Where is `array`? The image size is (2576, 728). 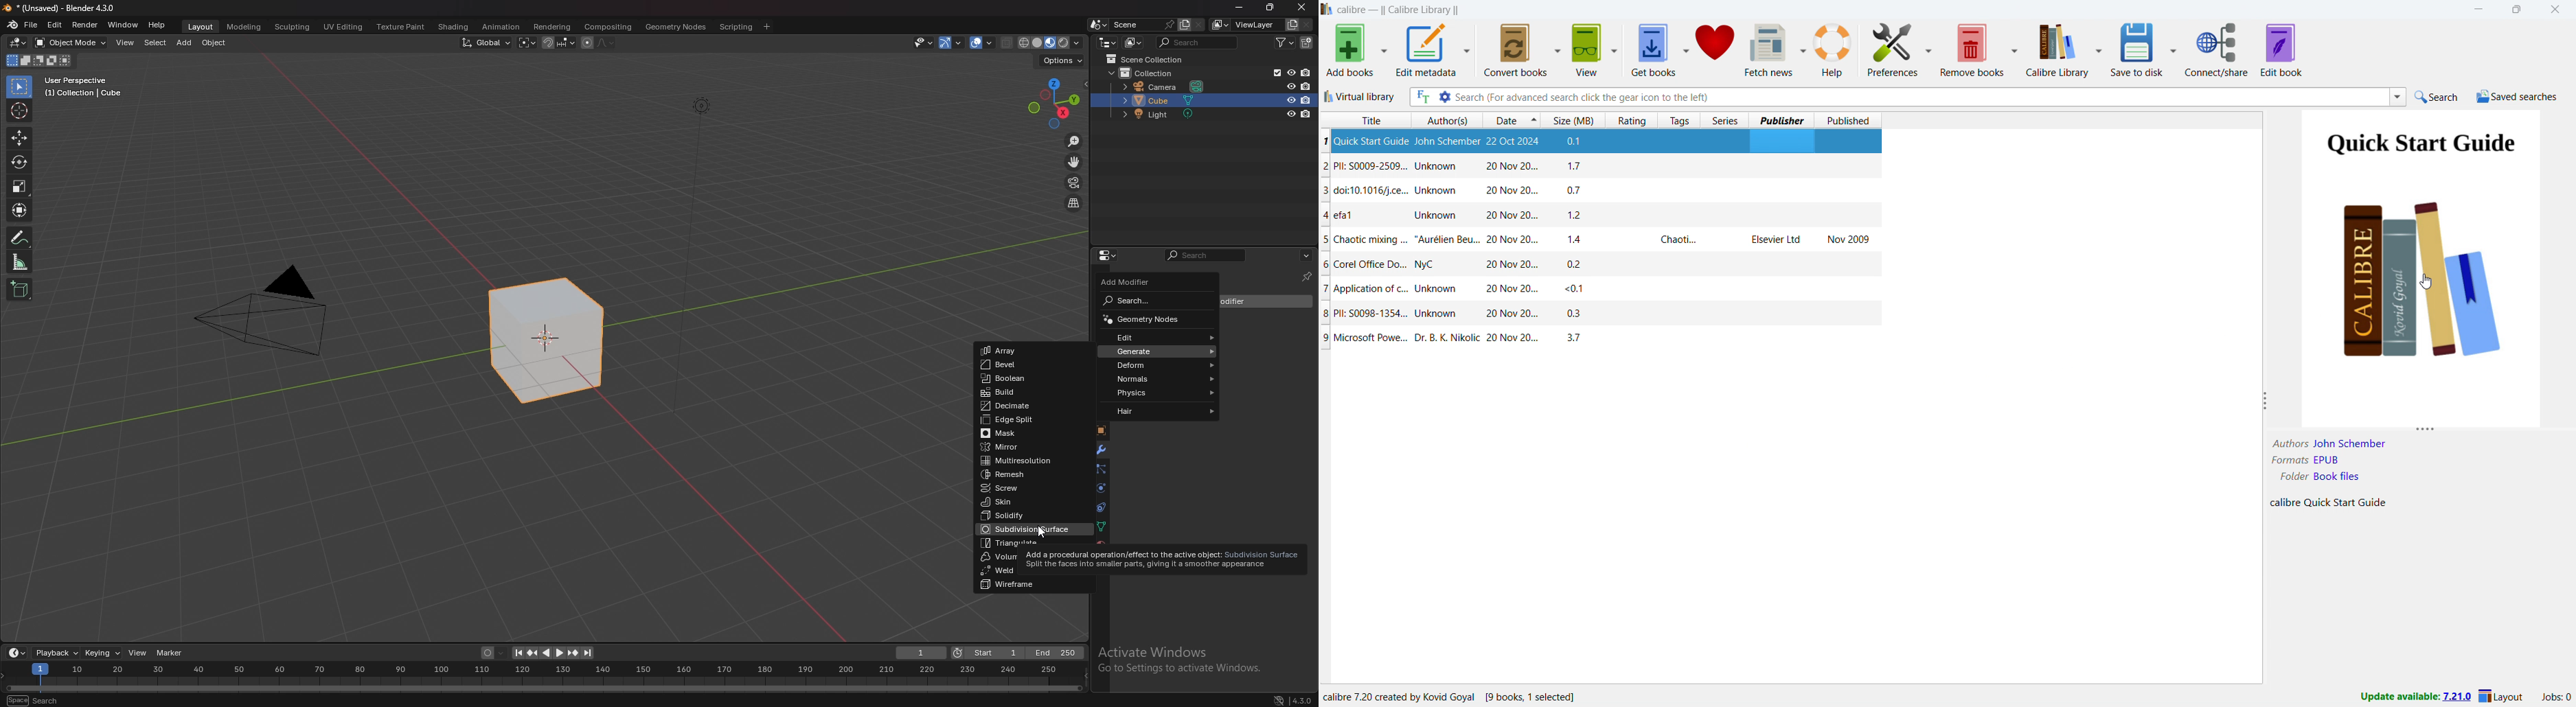
array is located at coordinates (1036, 349).